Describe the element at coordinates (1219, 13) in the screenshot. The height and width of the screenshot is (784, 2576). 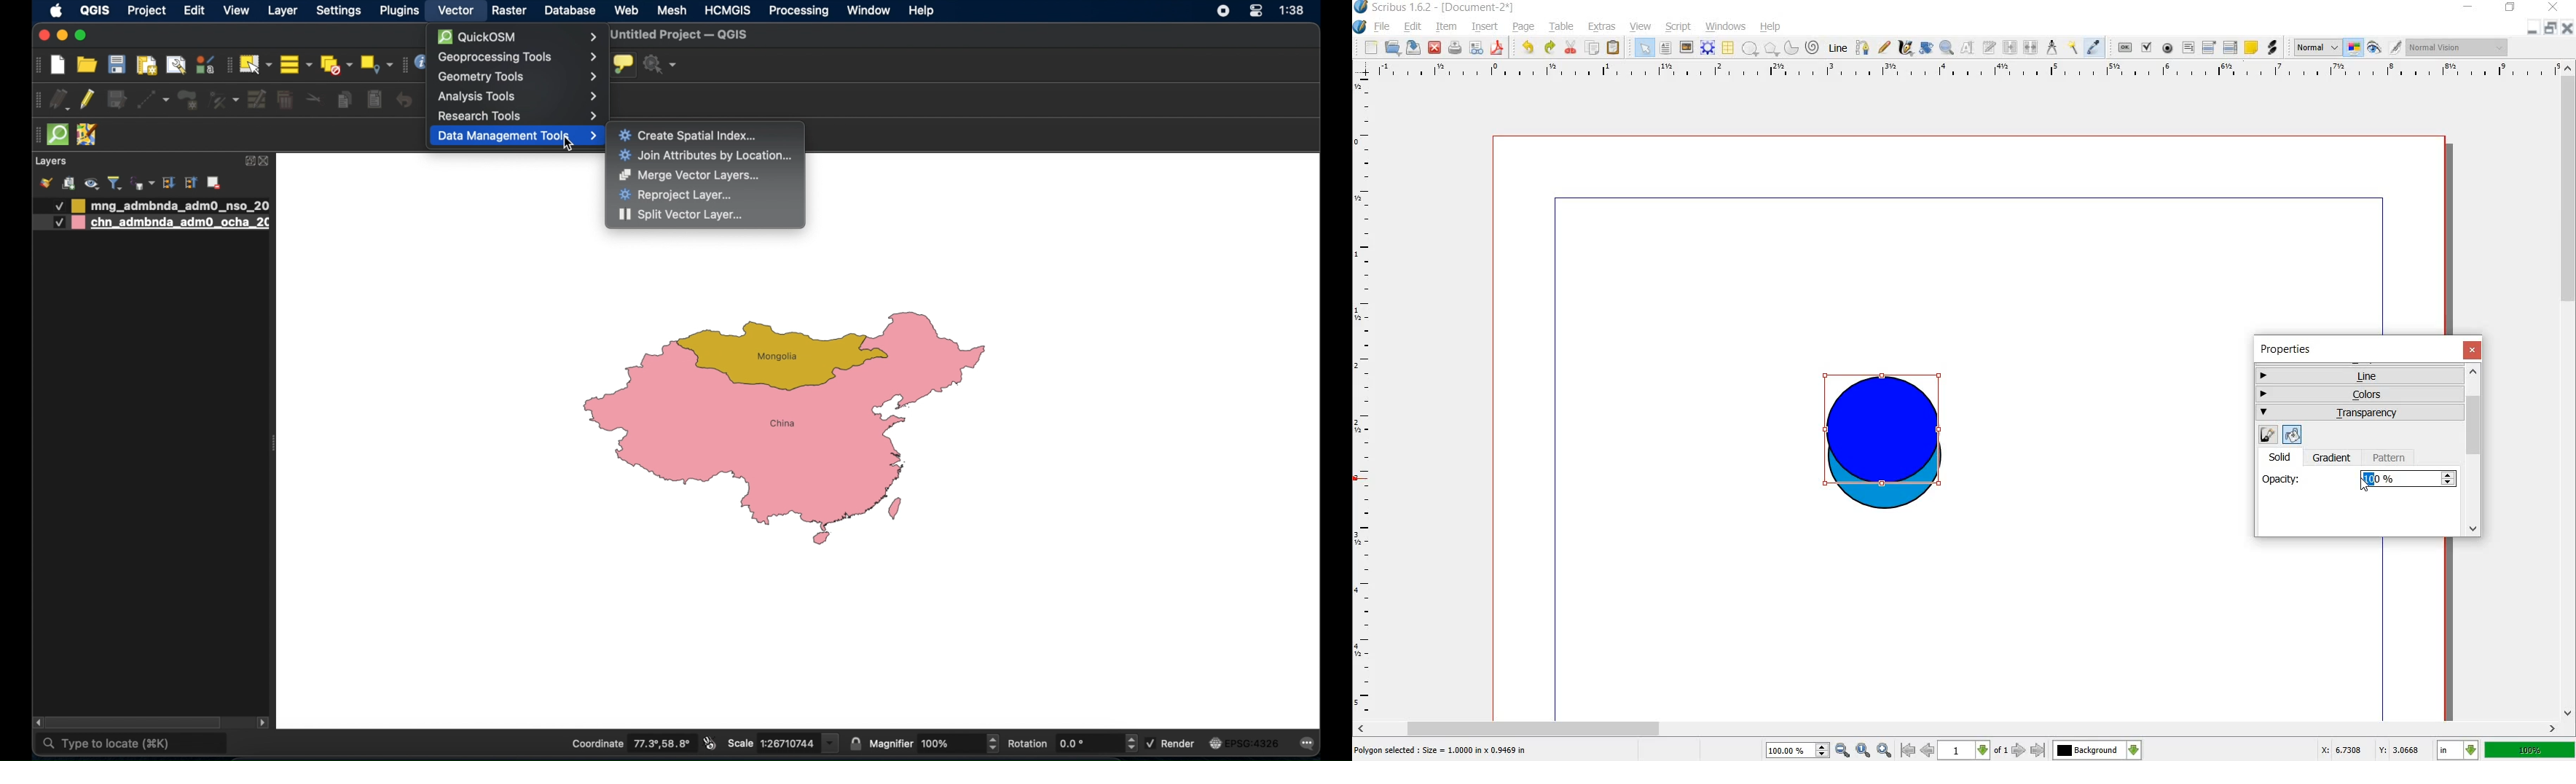
I see `control center` at that location.